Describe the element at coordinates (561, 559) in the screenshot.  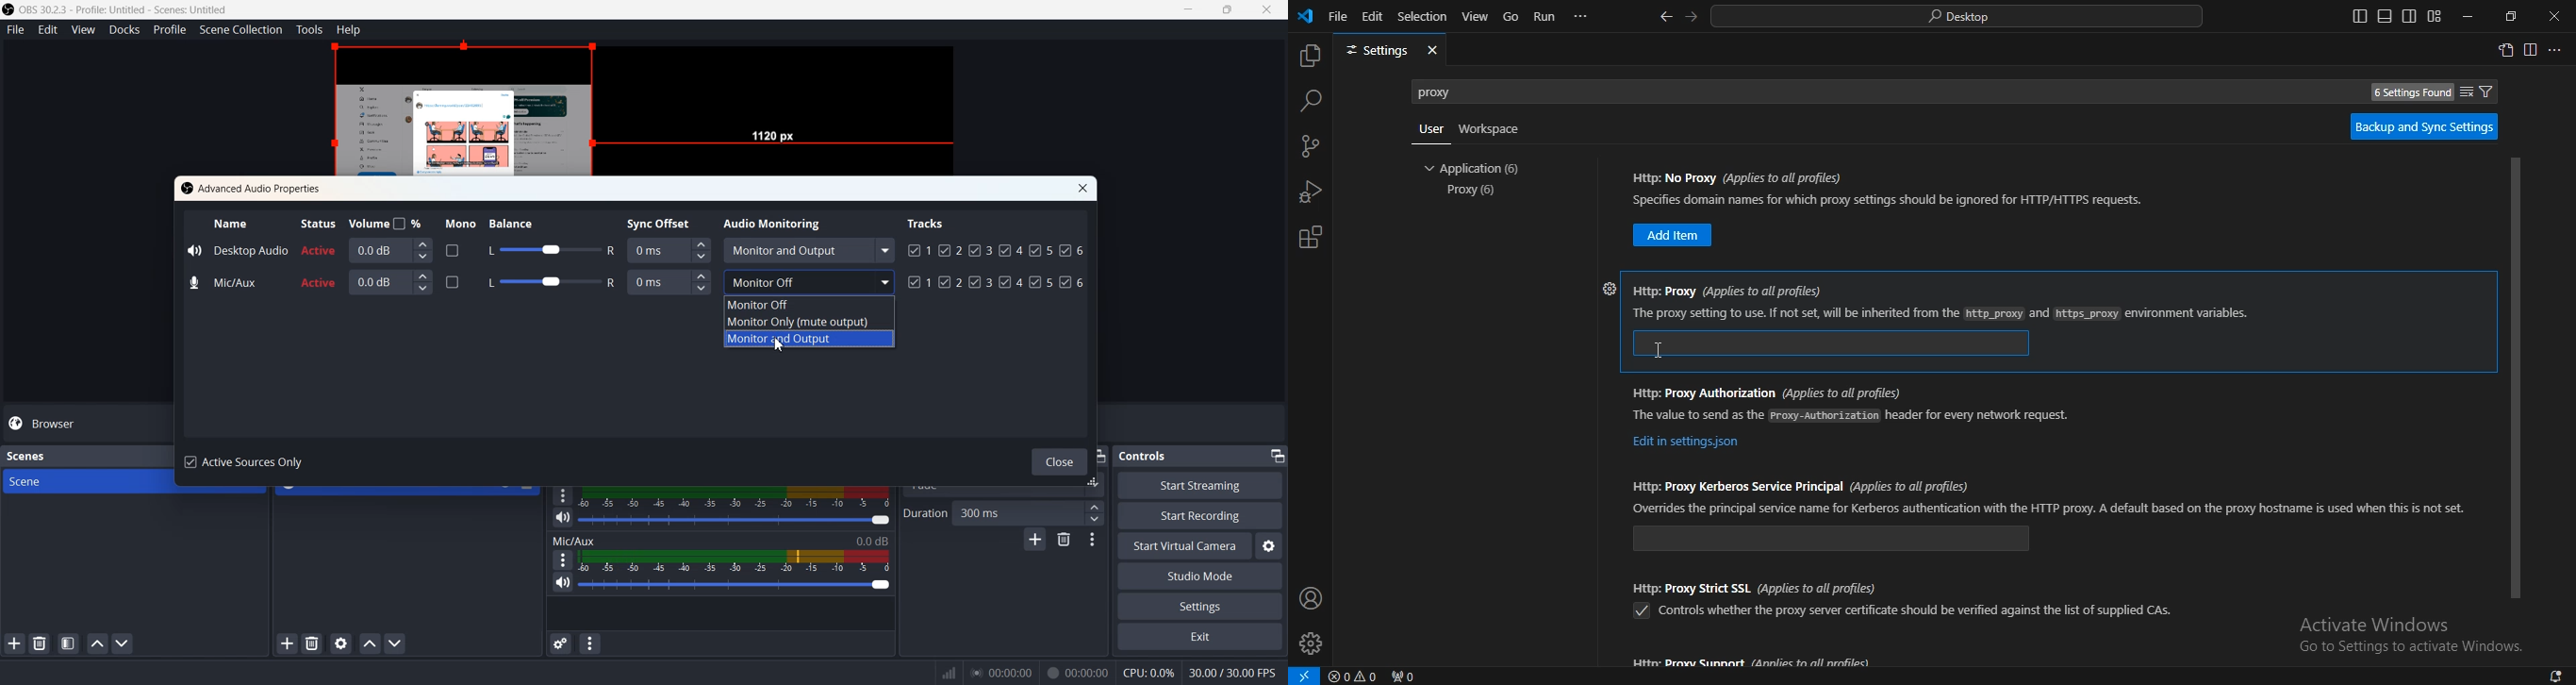
I see `More` at that location.